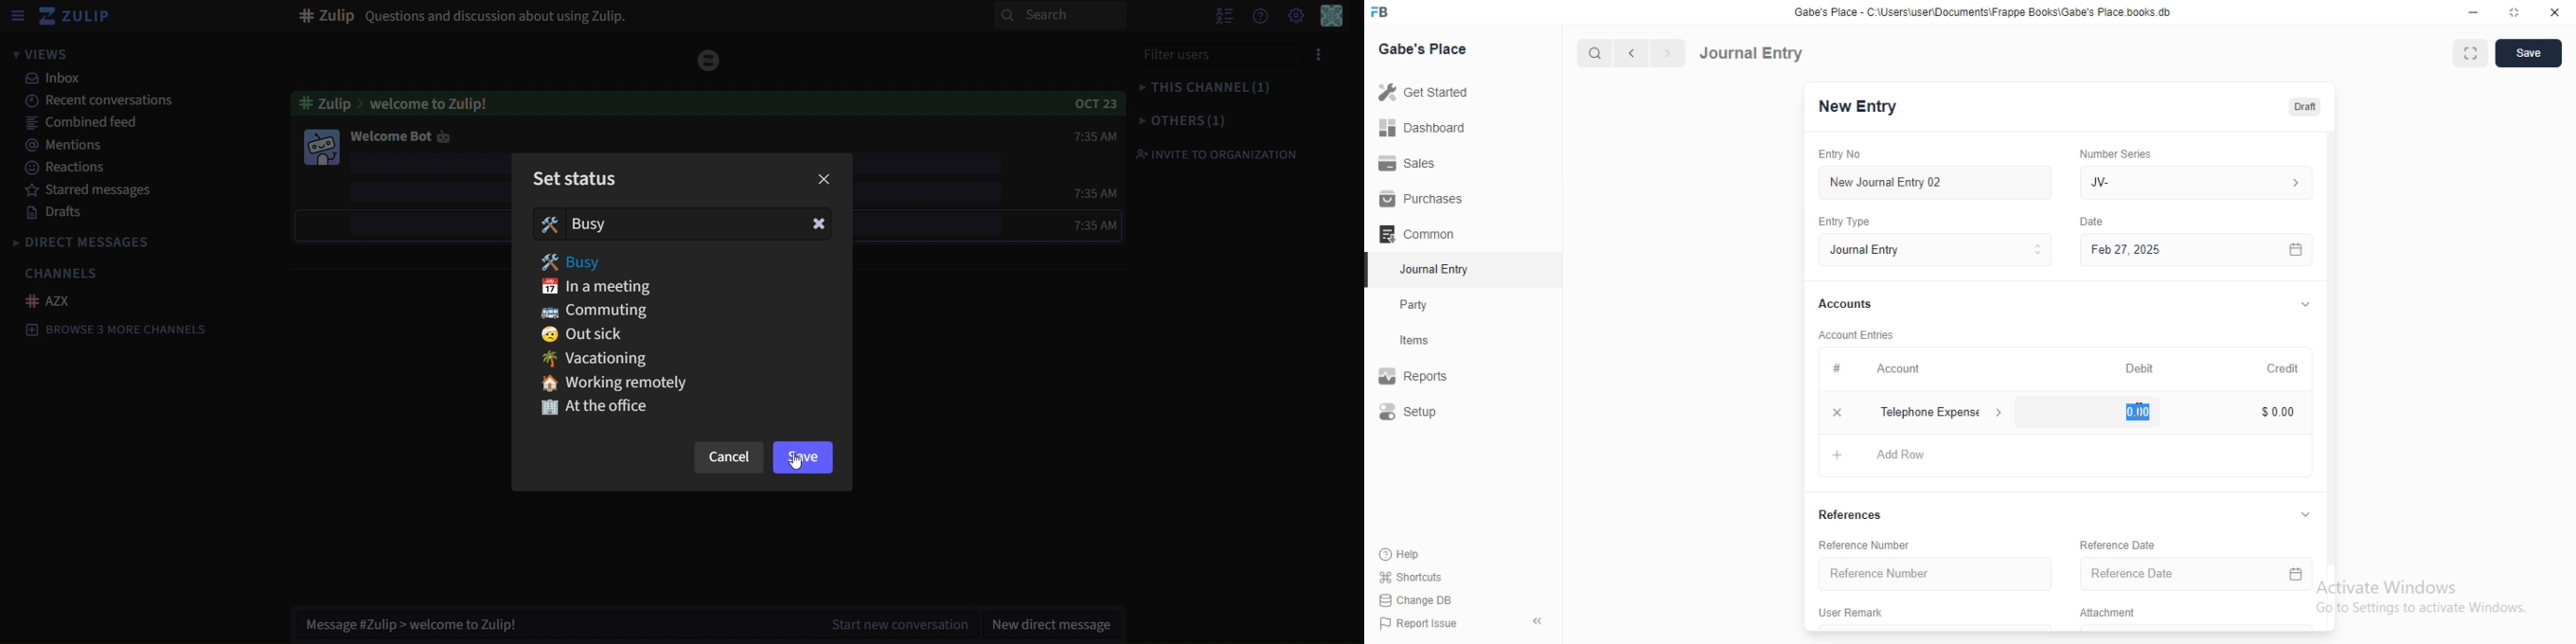 The image size is (2576, 644). What do you see at coordinates (612, 269) in the screenshot?
I see `Cursor` at bounding box center [612, 269].